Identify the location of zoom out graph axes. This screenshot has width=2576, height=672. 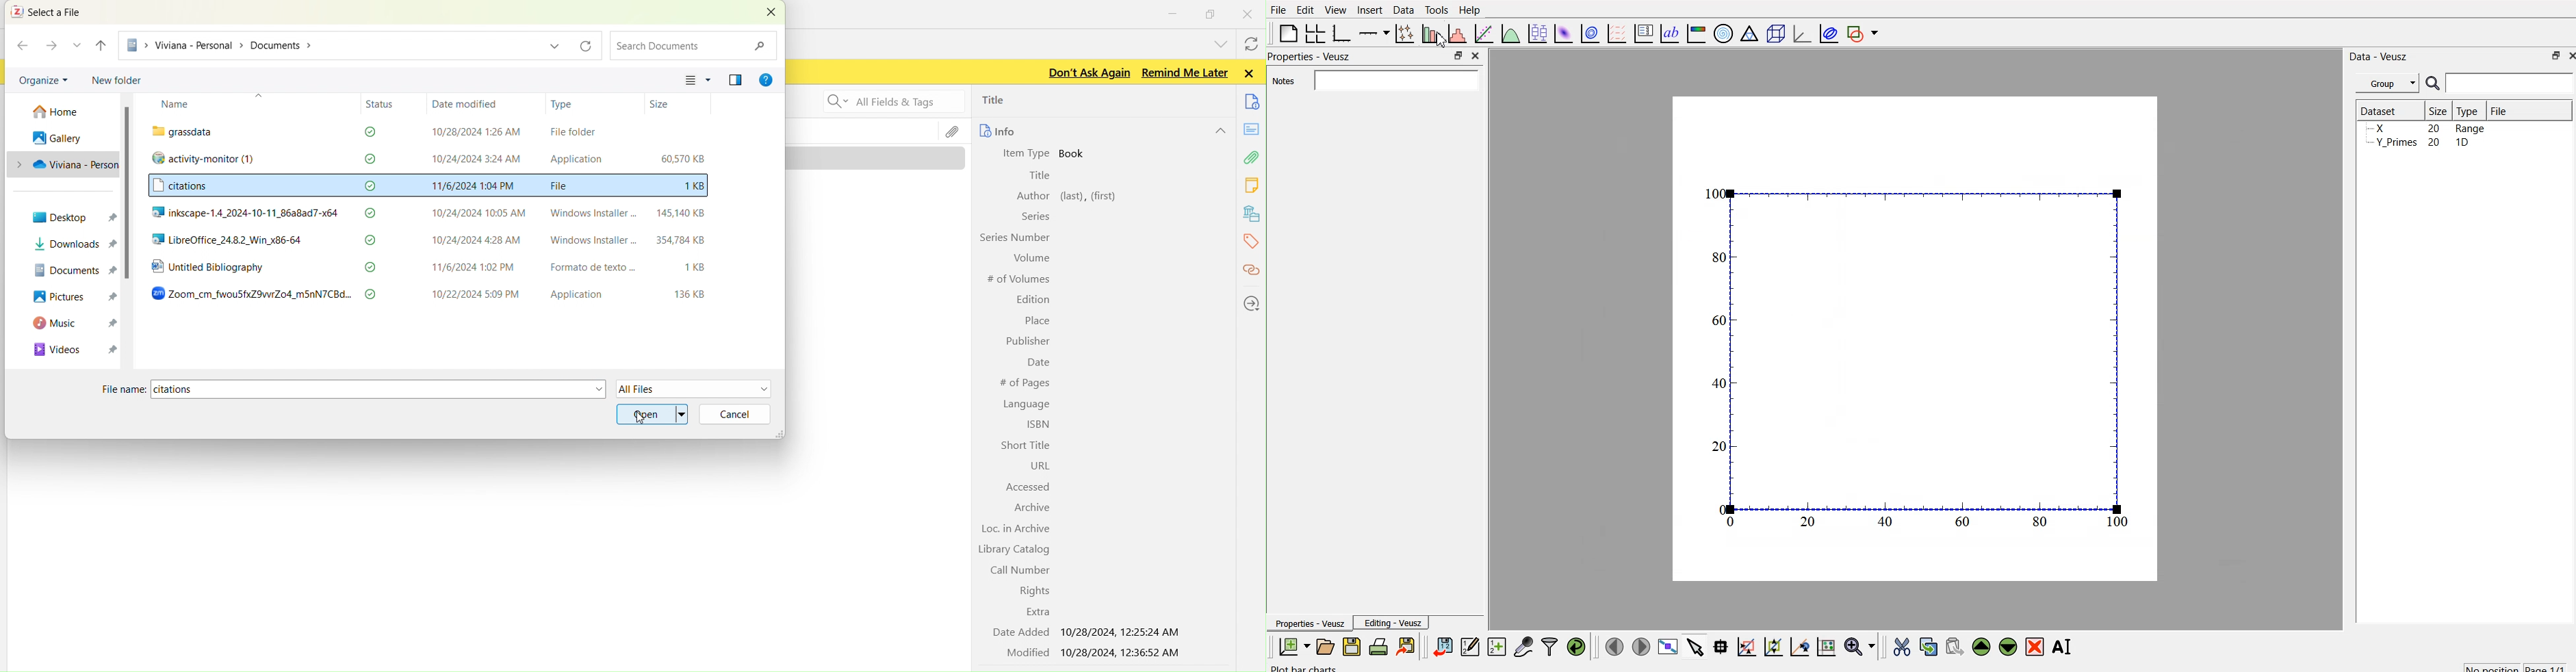
(1798, 646).